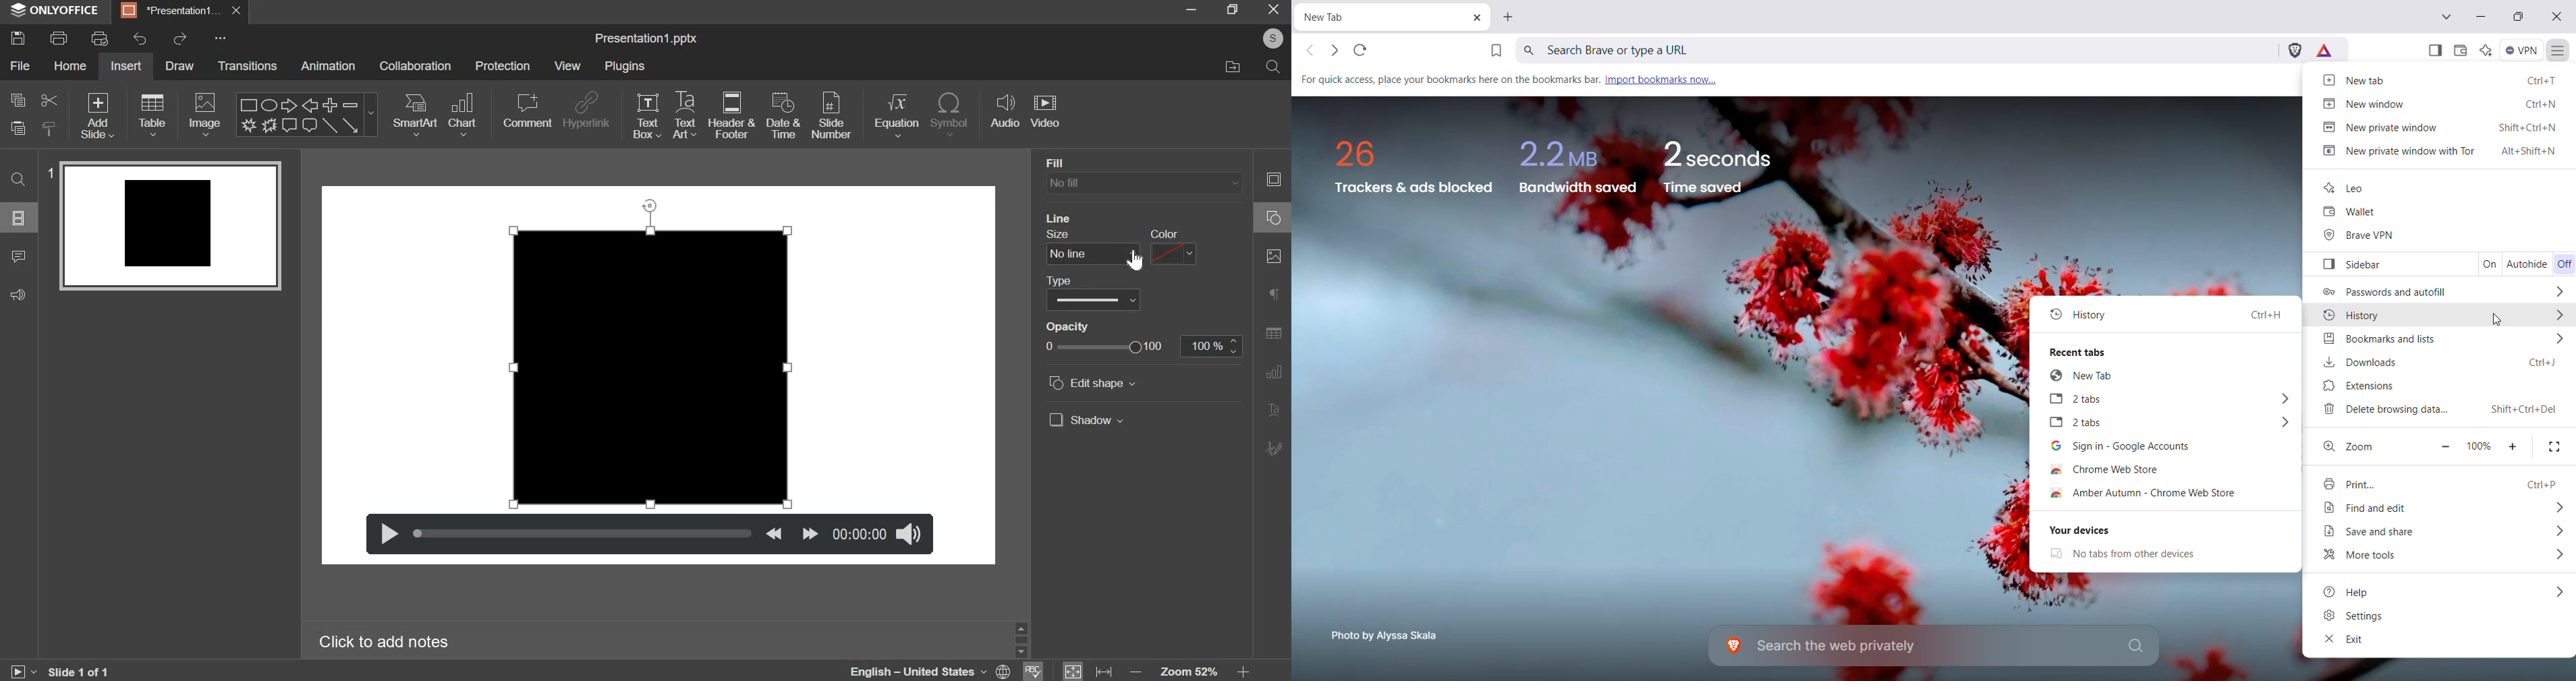 Image resolution: width=2576 pixels, height=700 pixels. What do you see at coordinates (48, 128) in the screenshot?
I see `paste` at bounding box center [48, 128].